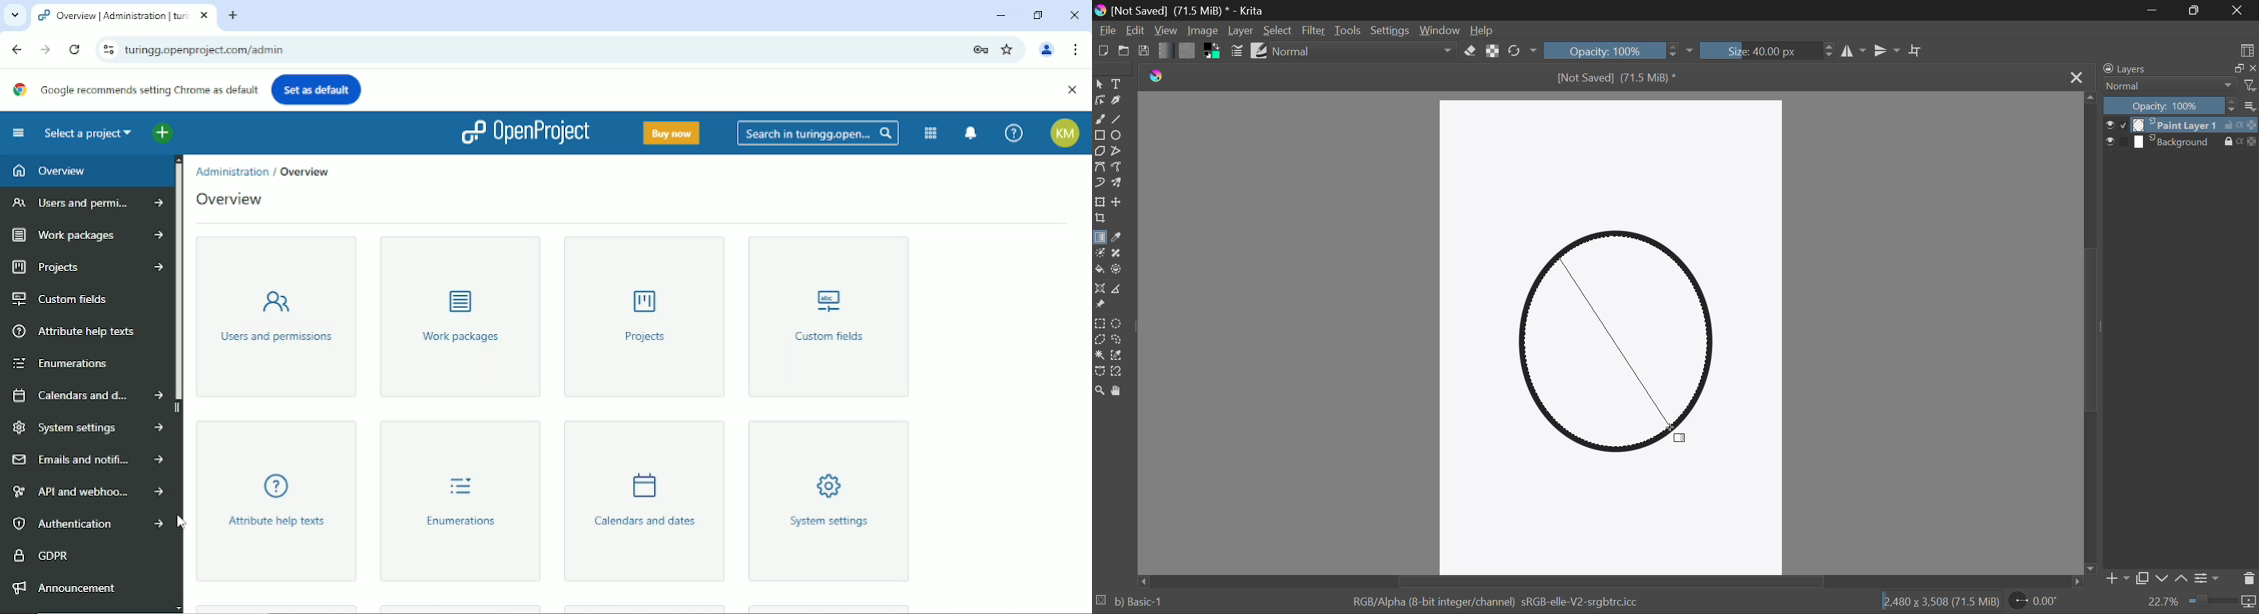 Image resolution: width=2268 pixels, height=616 pixels. What do you see at coordinates (1099, 102) in the screenshot?
I see `Edit Shapes` at bounding box center [1099, 102].